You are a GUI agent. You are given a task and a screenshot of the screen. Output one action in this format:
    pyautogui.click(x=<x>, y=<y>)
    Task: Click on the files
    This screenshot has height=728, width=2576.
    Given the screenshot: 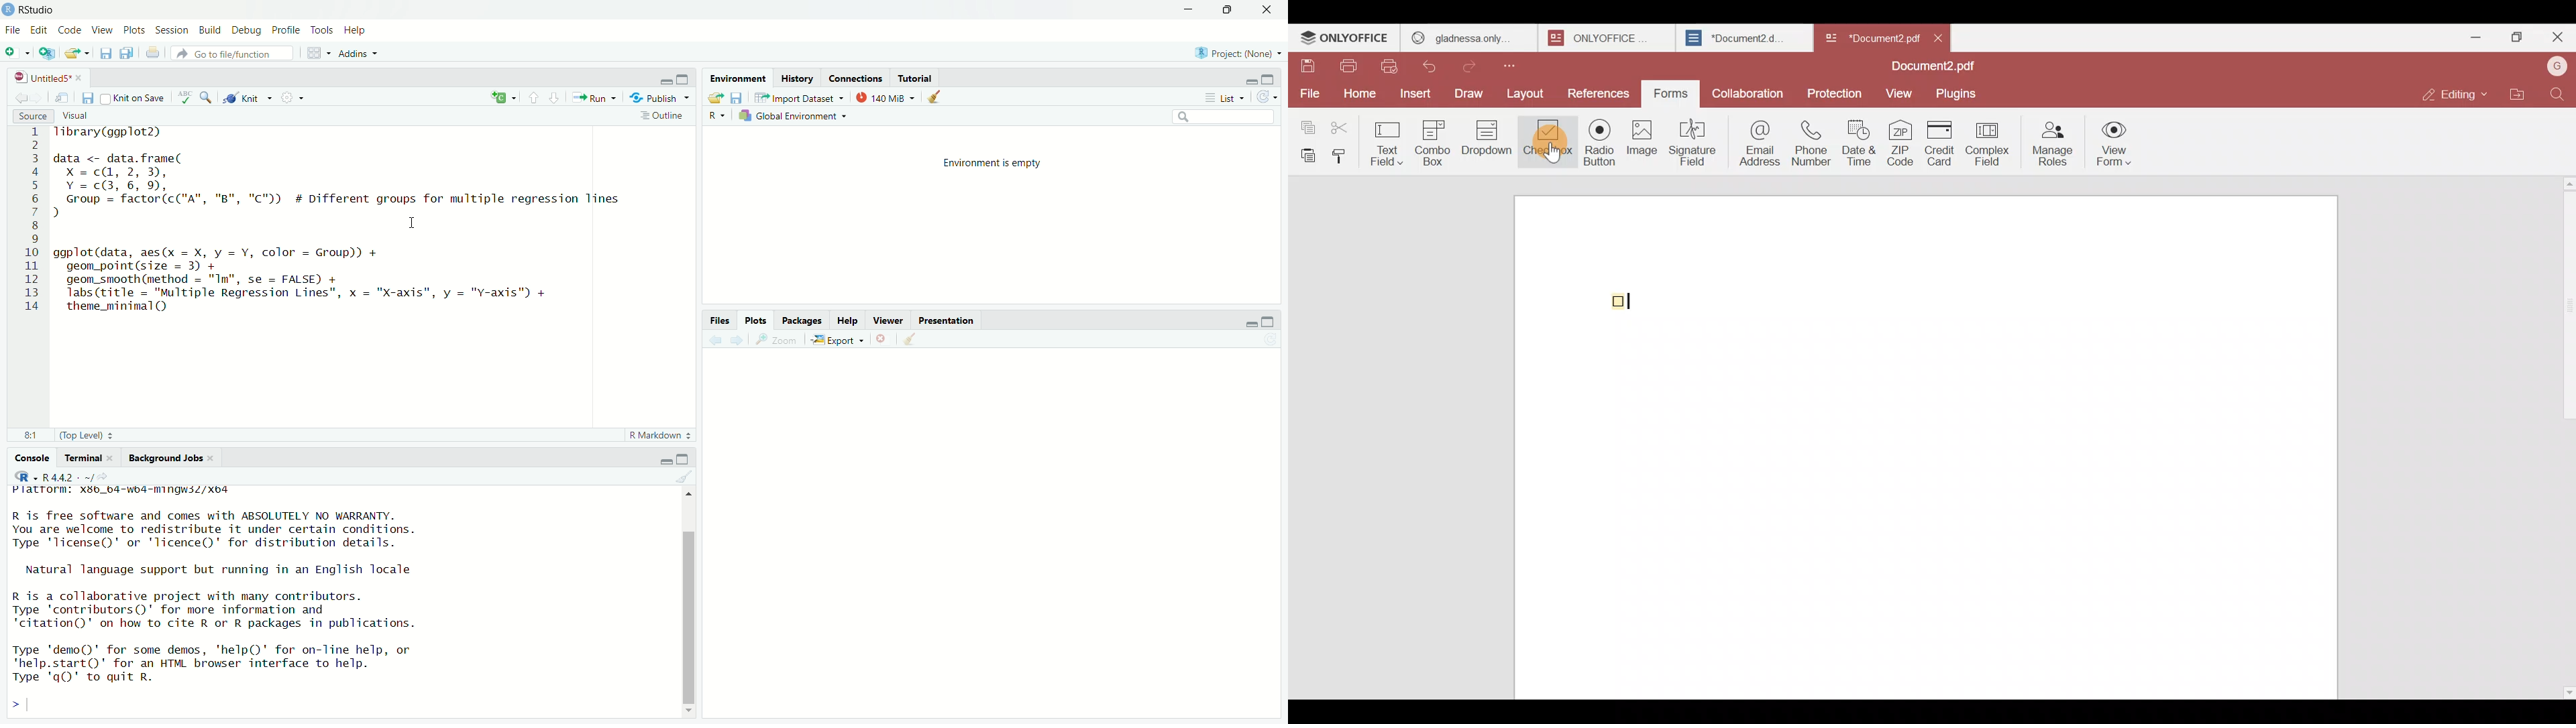 What is the action you would take?
    pyautogui.click(x=741, y=99)
    